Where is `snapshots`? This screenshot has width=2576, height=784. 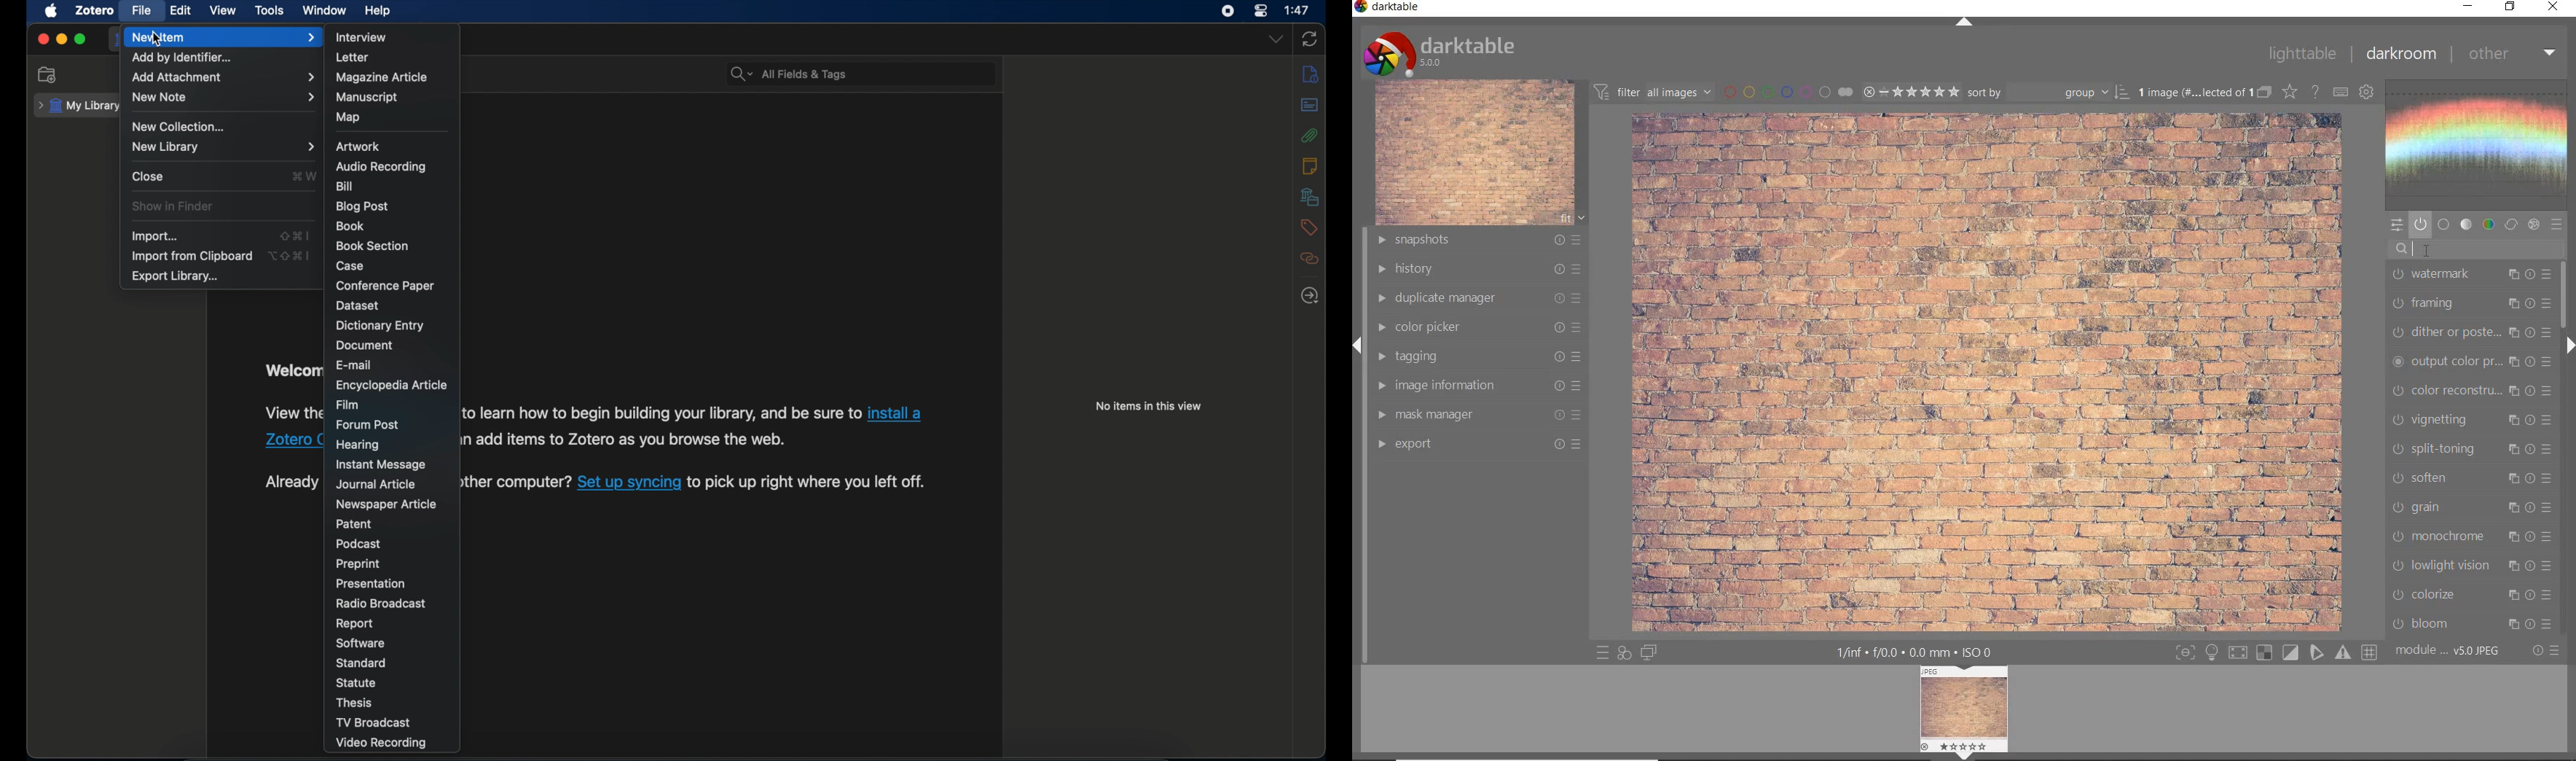
snapshots is located at coordinates (1480, 241).